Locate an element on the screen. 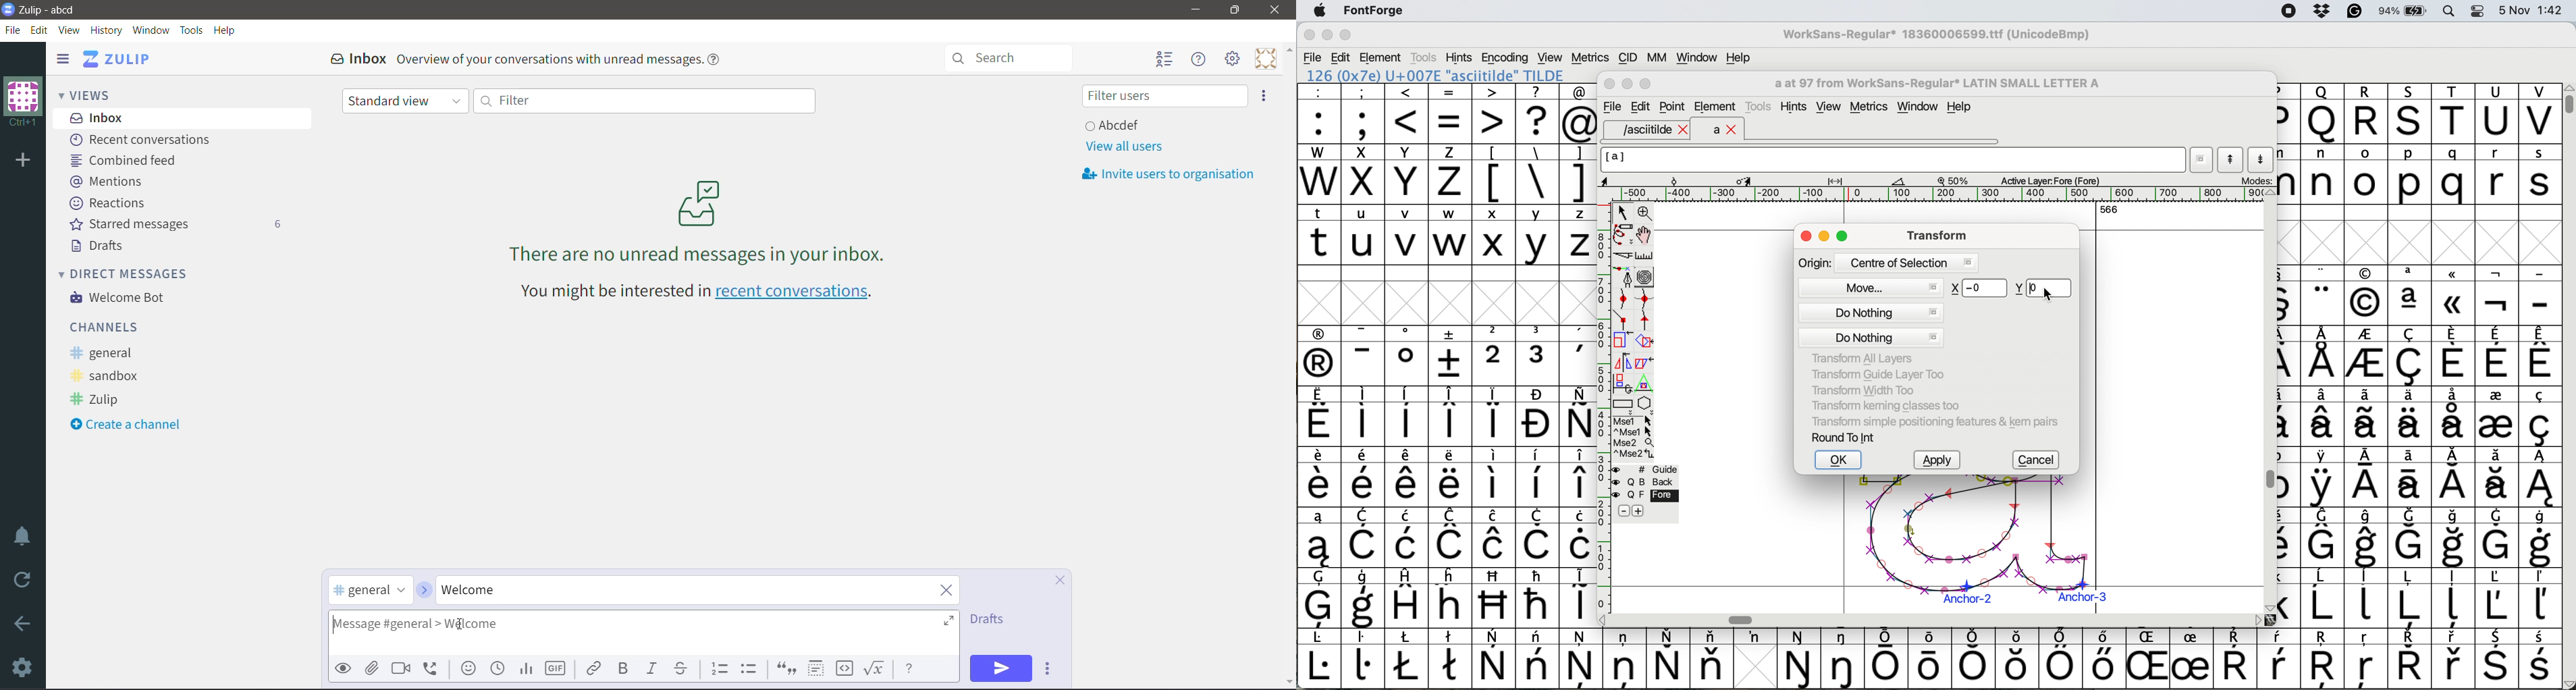 Image resolution: width=2576 pixels, height=700 pixels. maximise is located at coordinates (1346, 37).